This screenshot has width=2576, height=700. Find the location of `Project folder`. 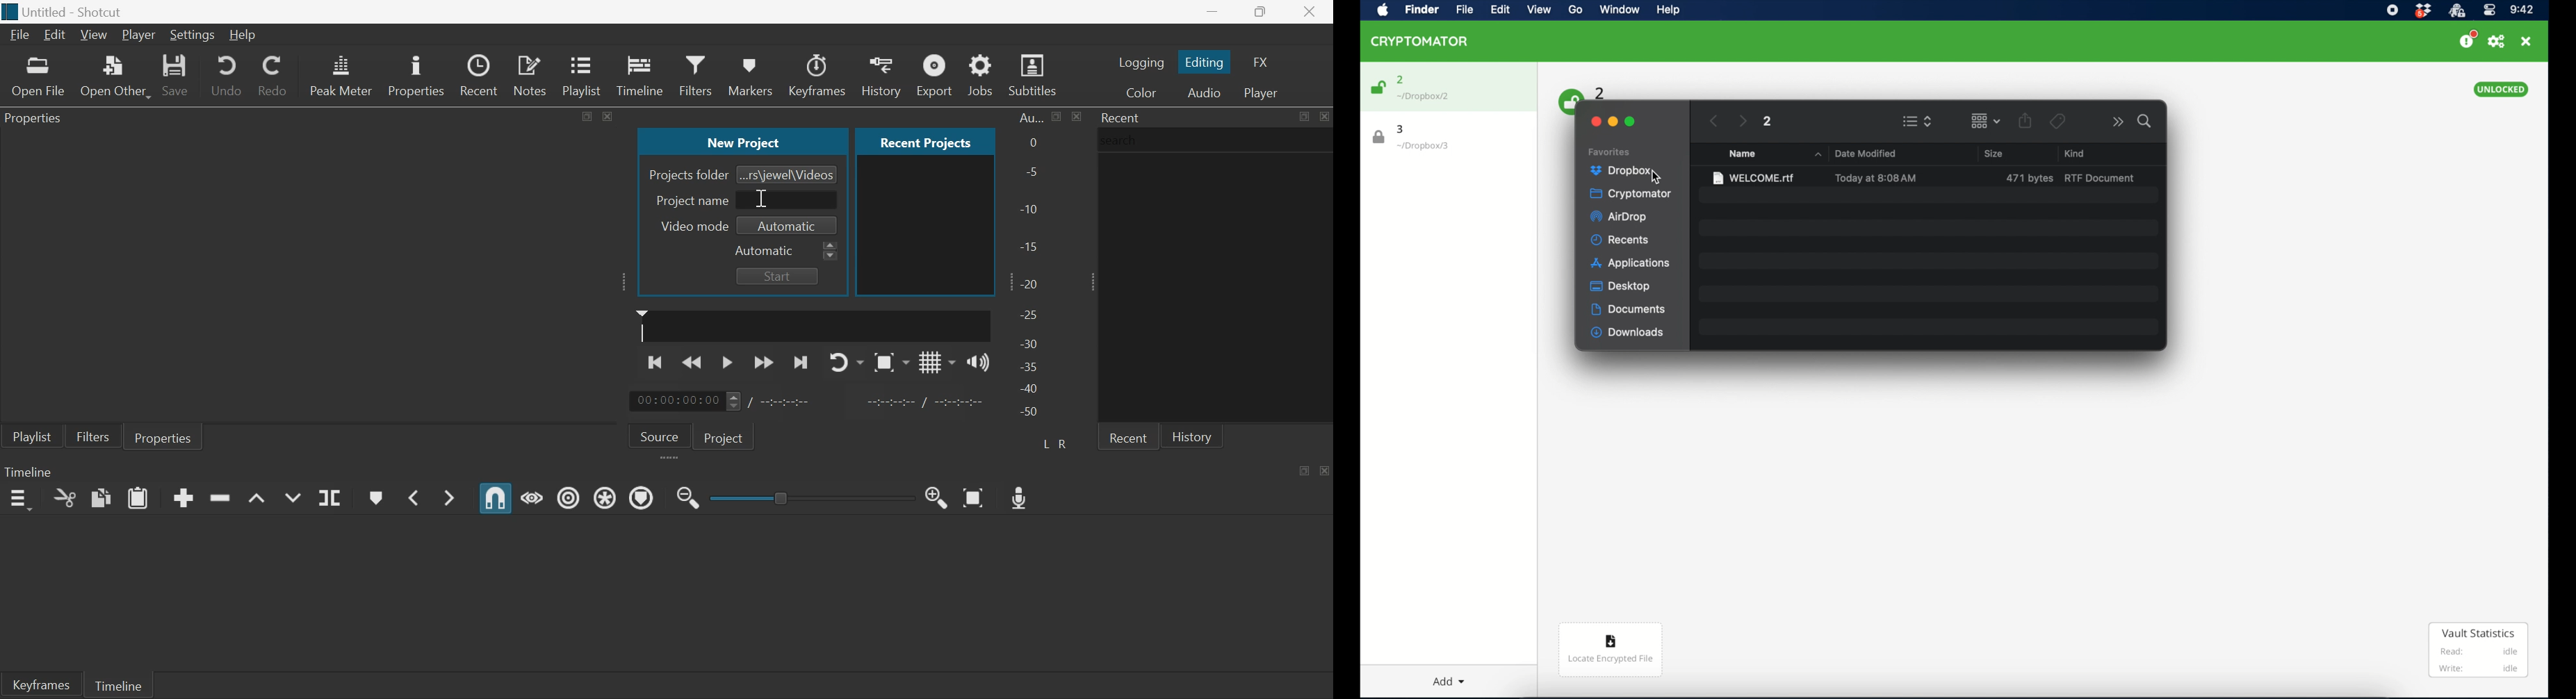

Project folder is located at coordinates (688, 175).